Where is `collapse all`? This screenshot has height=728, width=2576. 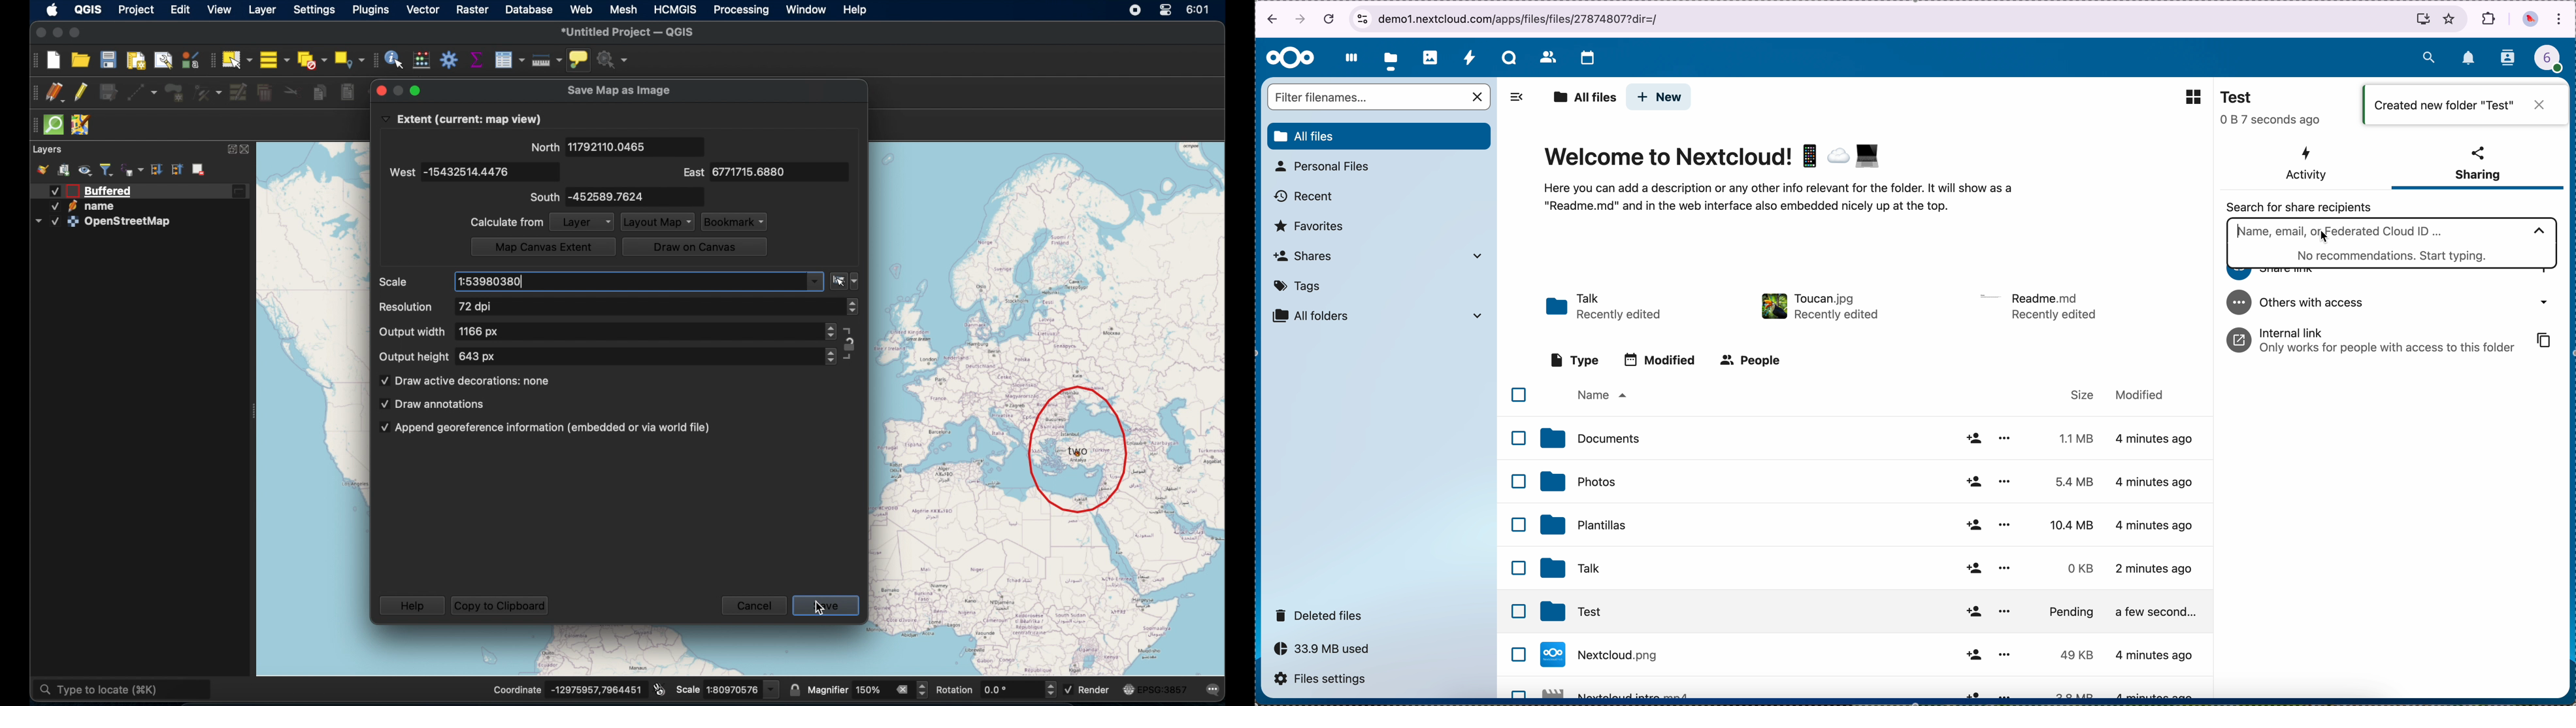
collapse all is located at coordinates (178, 170).